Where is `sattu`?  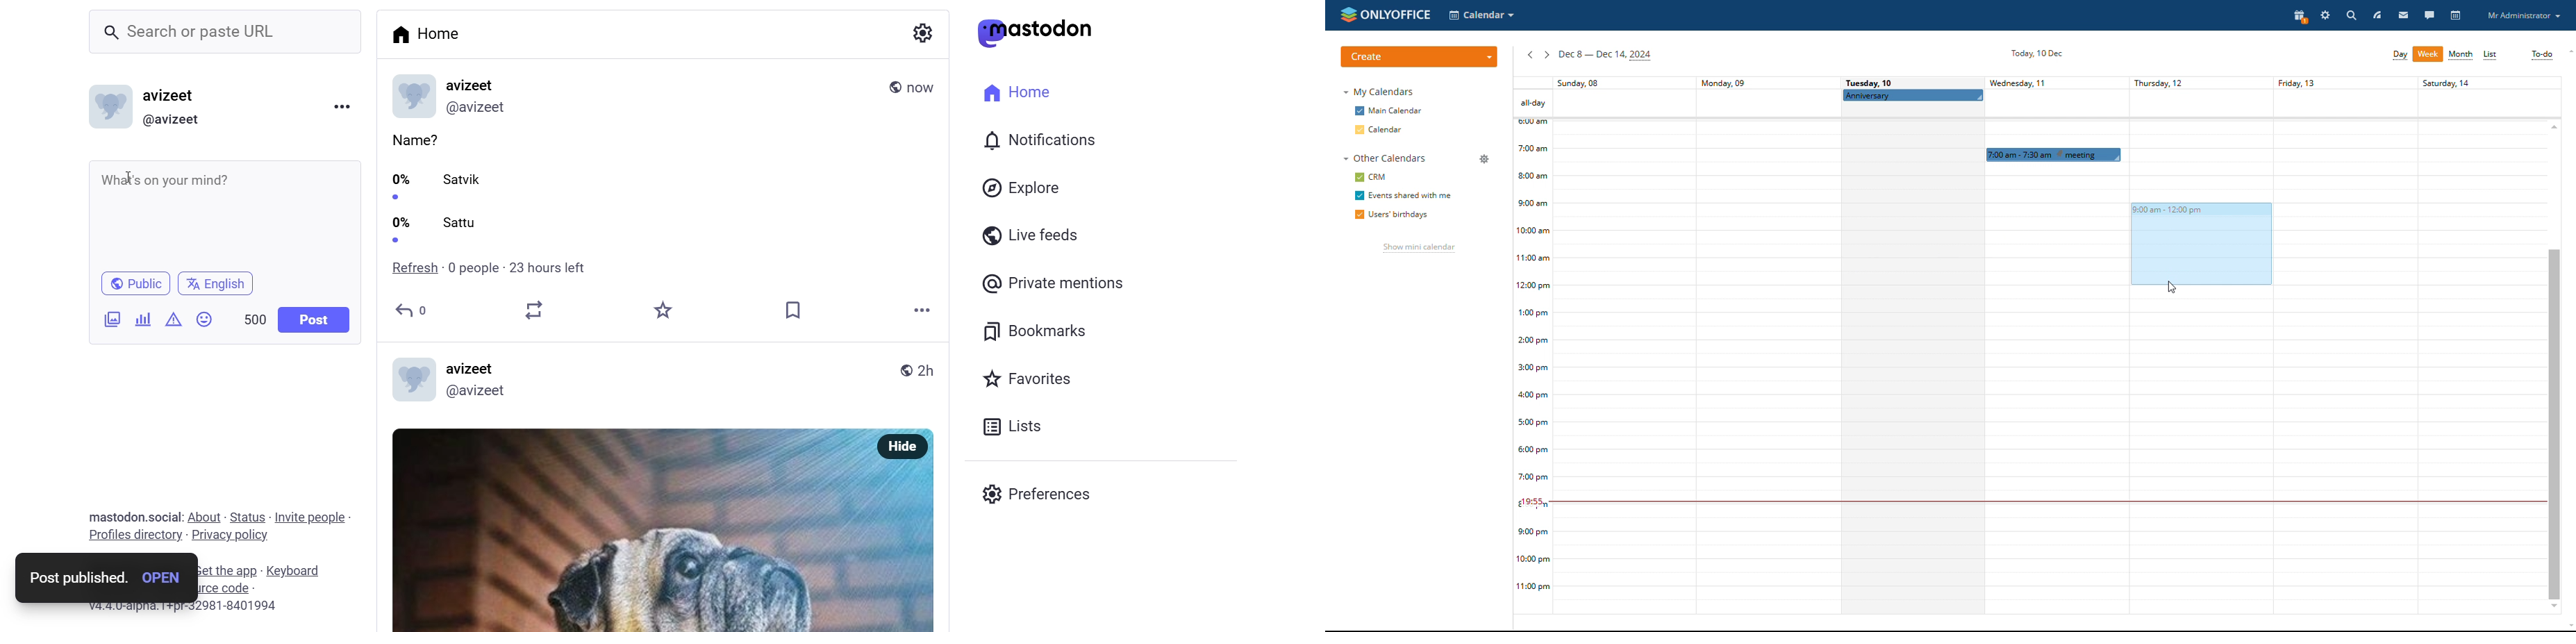
sattu is located at coordinates (463, 222).